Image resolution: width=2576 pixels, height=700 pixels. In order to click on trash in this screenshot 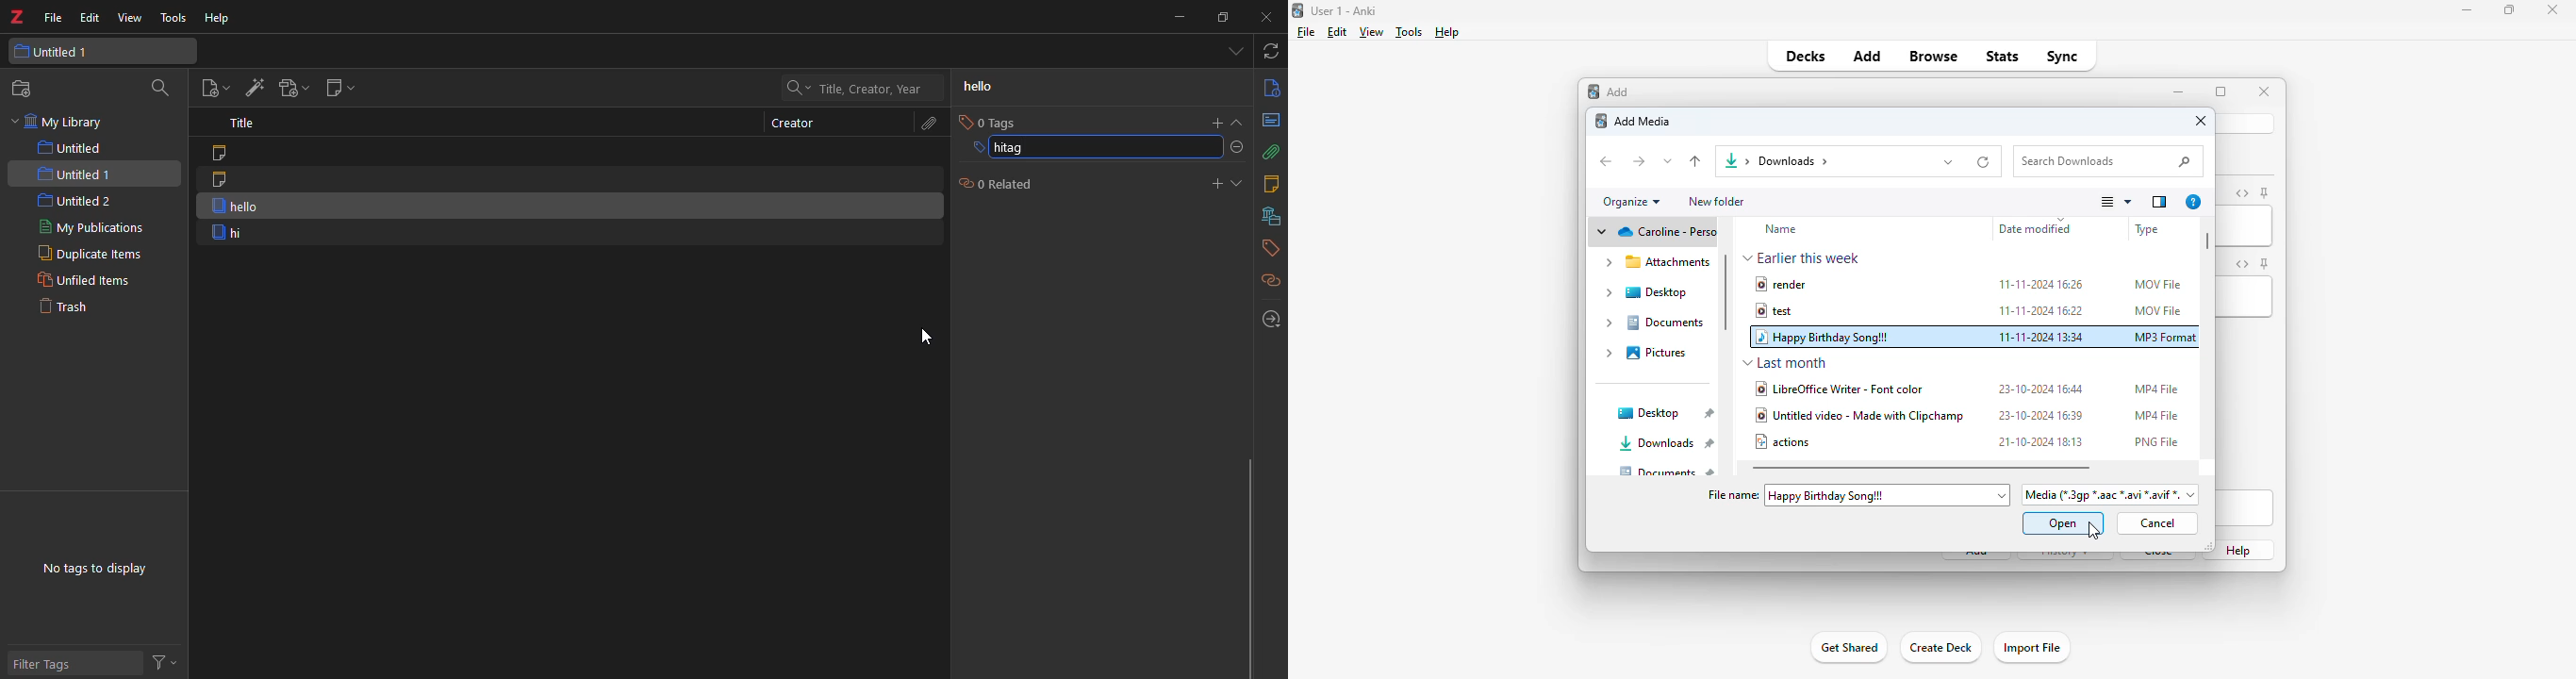, I will do `click(74, 310)`.